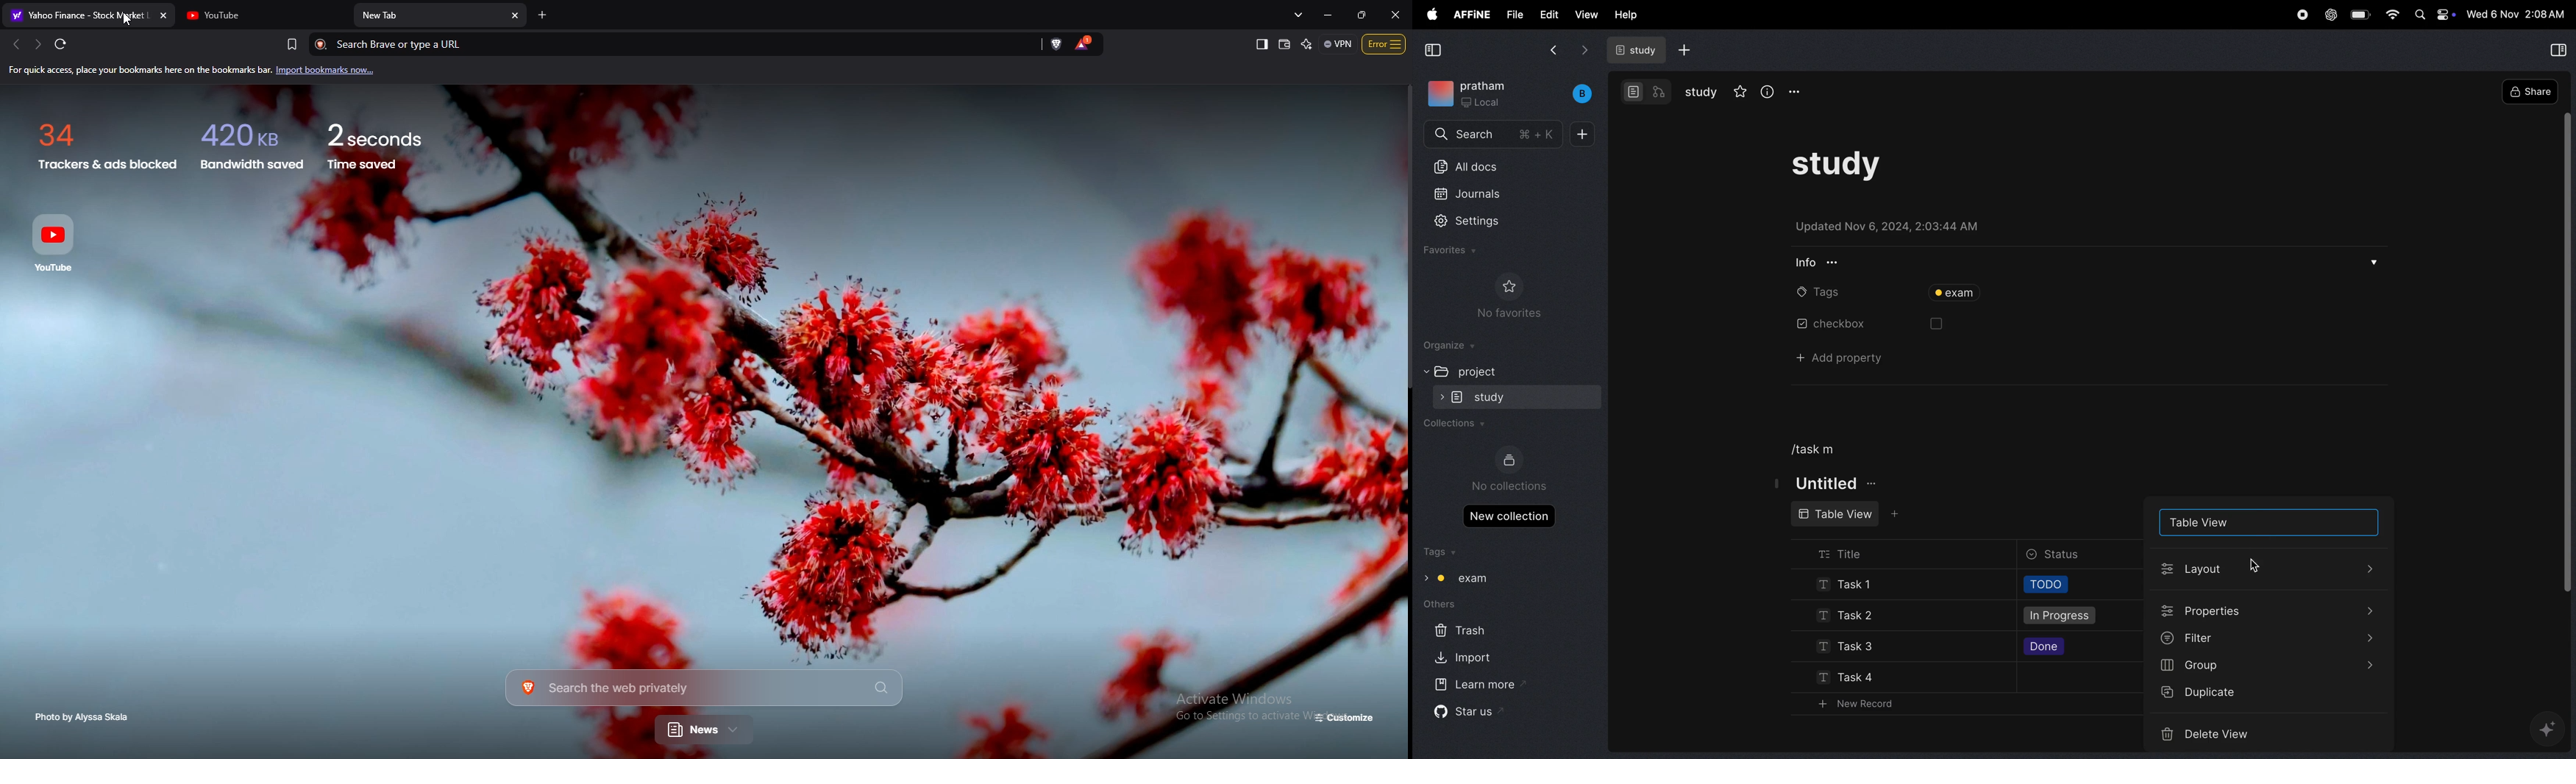 This screenshot has height=784, width=2576. What do you see at coordinates (1834, 676) in the screenshot?
I see `task 4` at bounding box center [1834, 676].